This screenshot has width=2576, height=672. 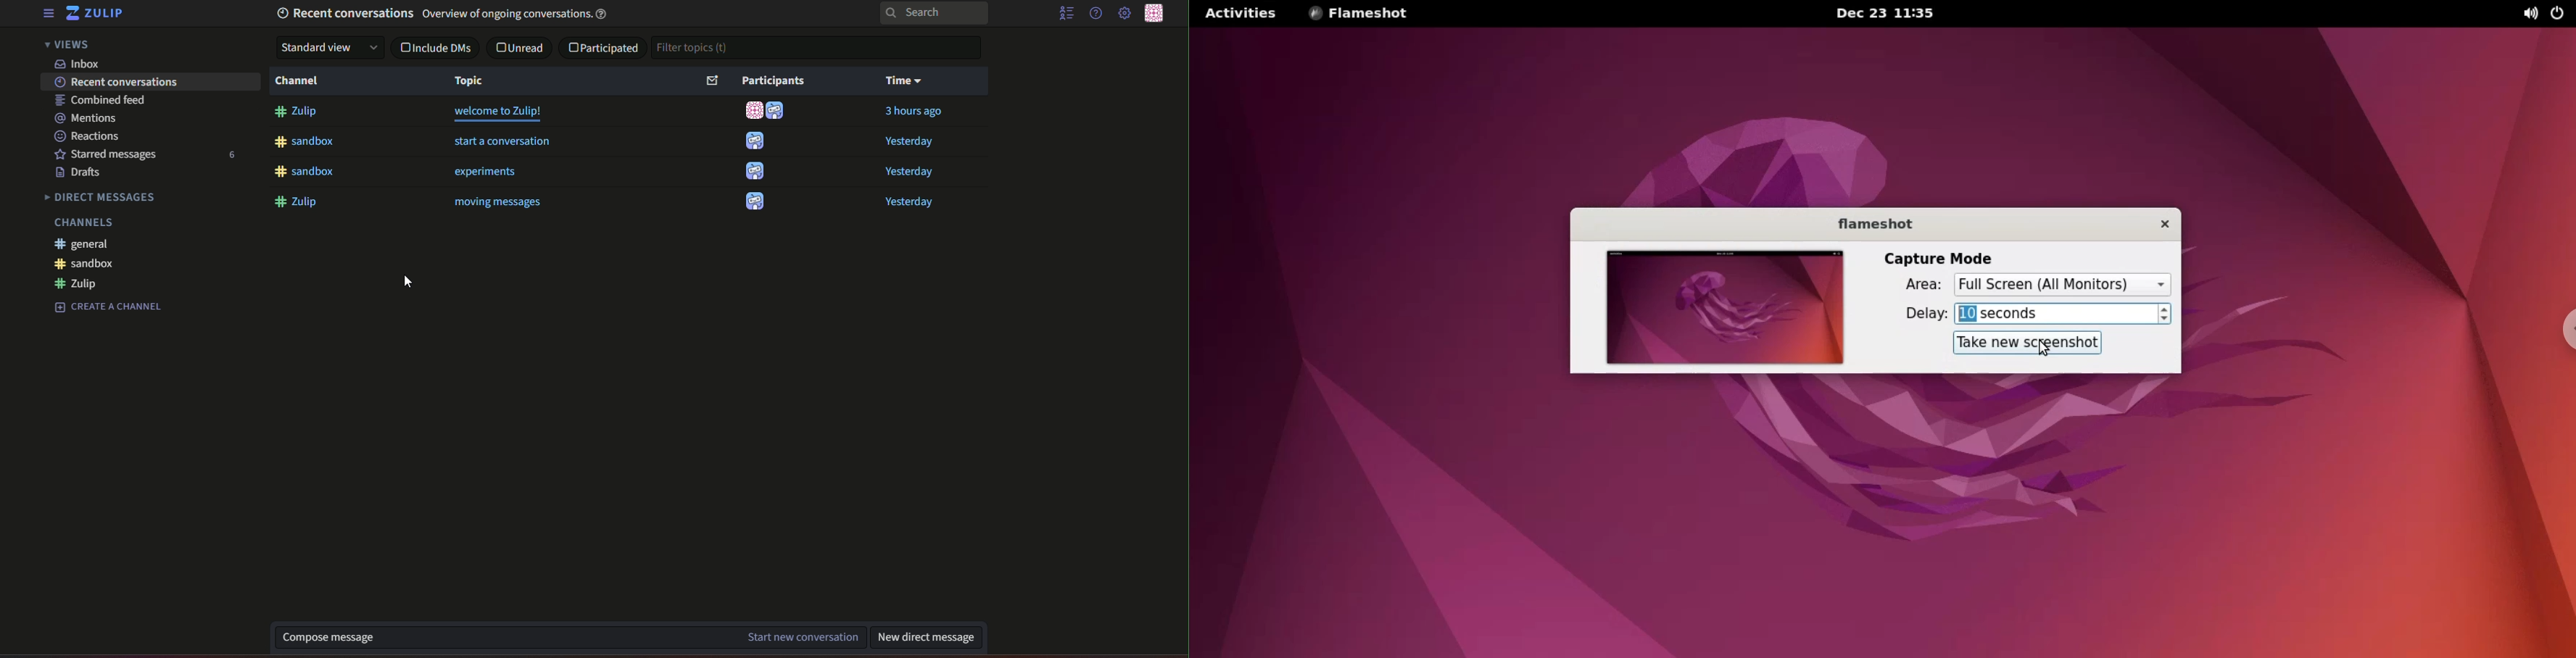 What do you see at coordinates (913, 113) in the screenshot?
I see `3 hours` at bounding box center [913, 113].